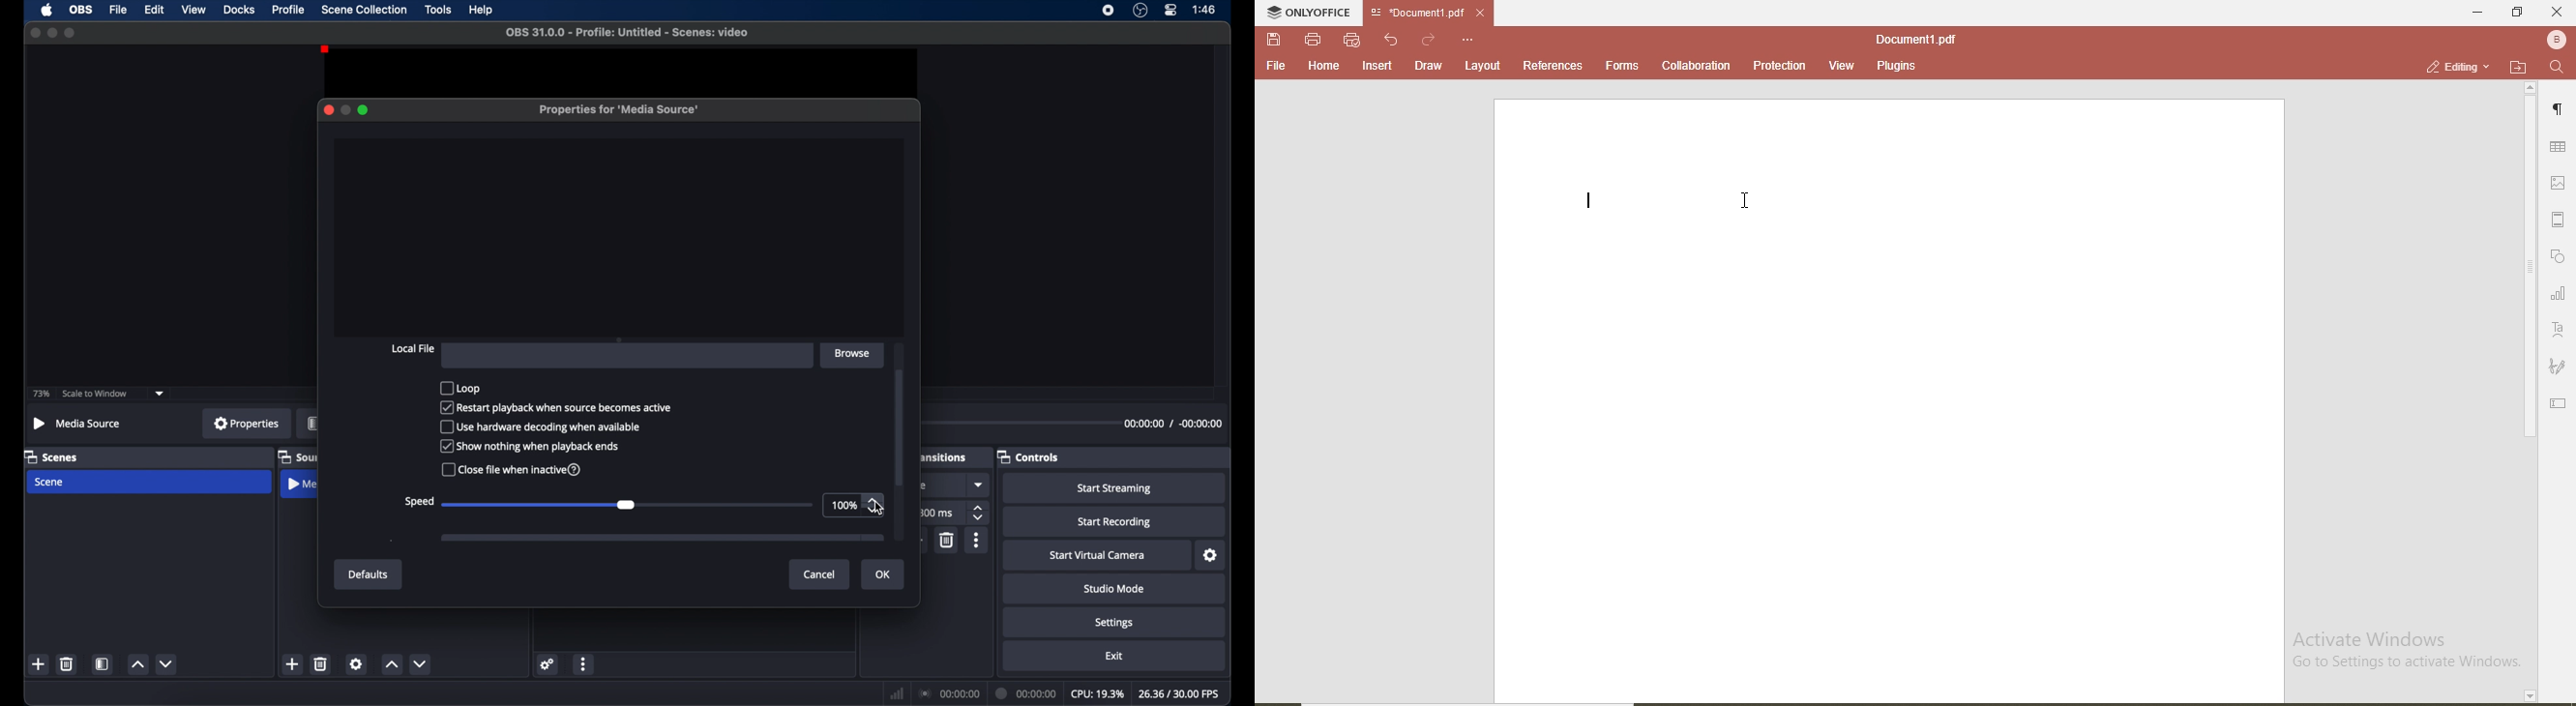  What do you see at coordinates (167, 664) in the screenshot?
I see `decrement` at bounding box center [167, 664].